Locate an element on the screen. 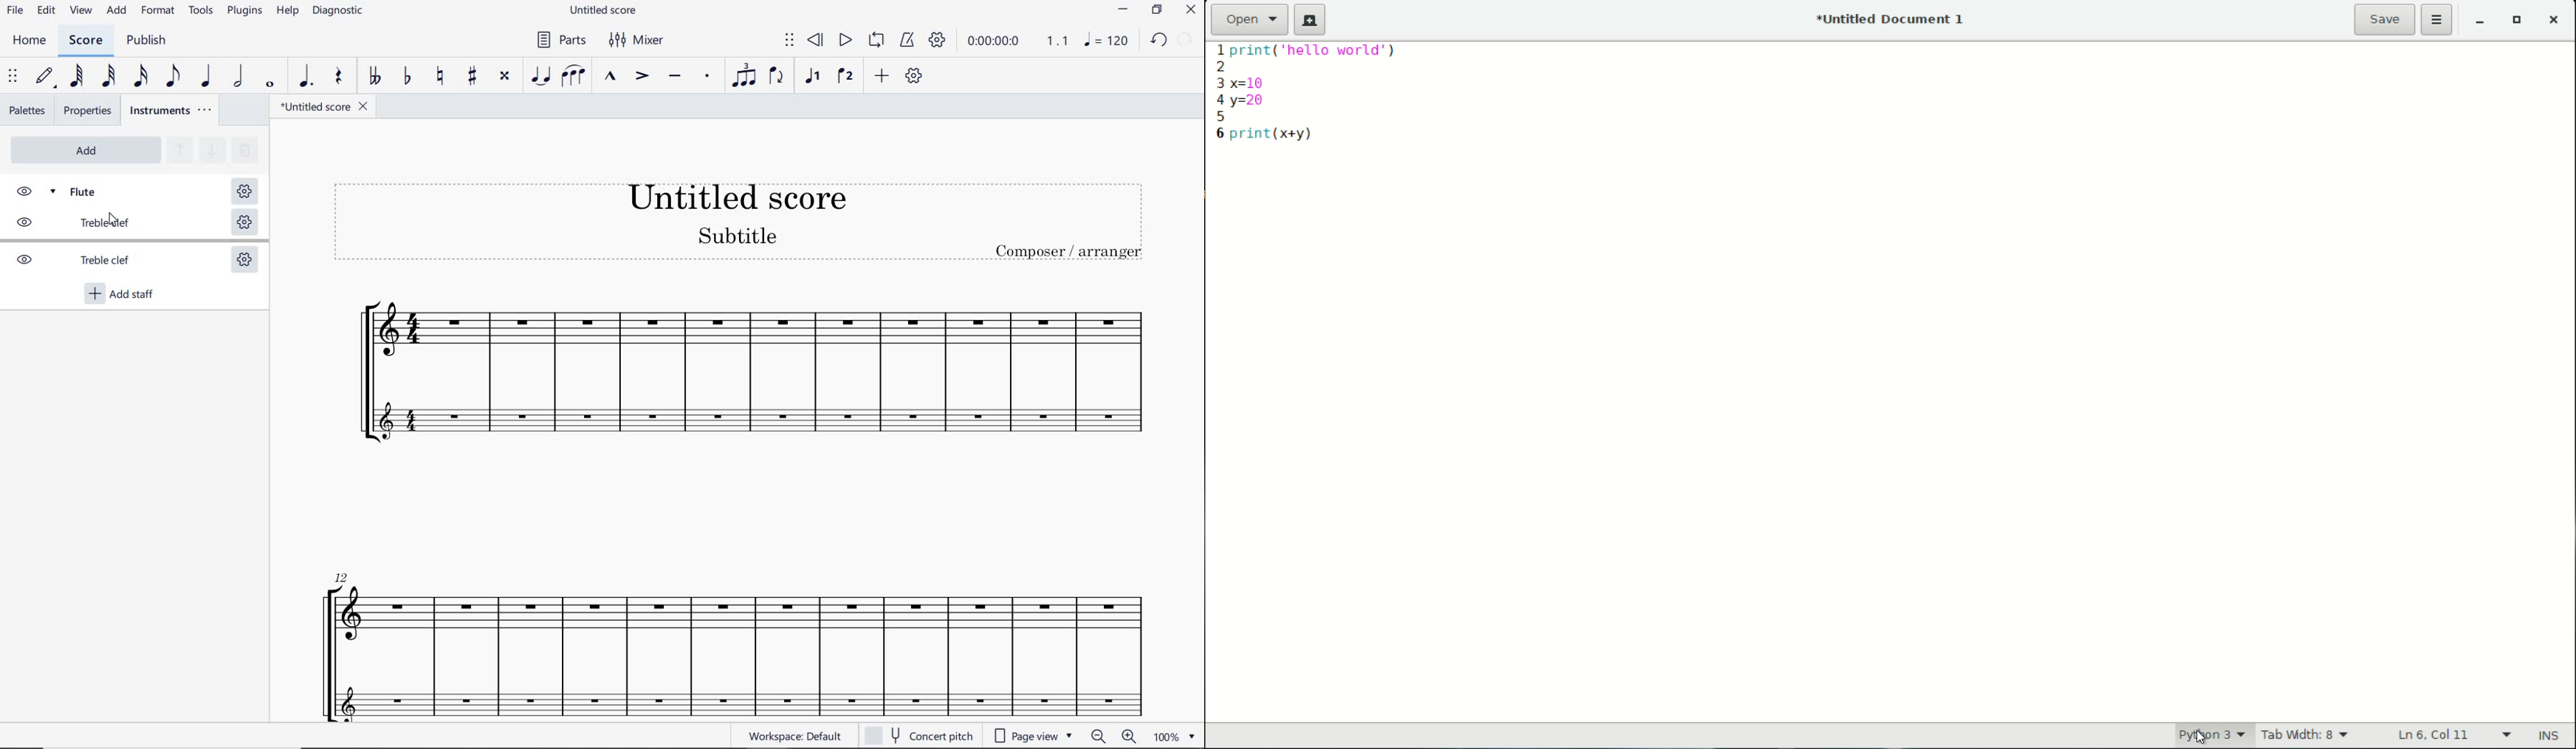 This screenshot has width=2576, height=756. FORMAT is located at coordinates (158, 11).